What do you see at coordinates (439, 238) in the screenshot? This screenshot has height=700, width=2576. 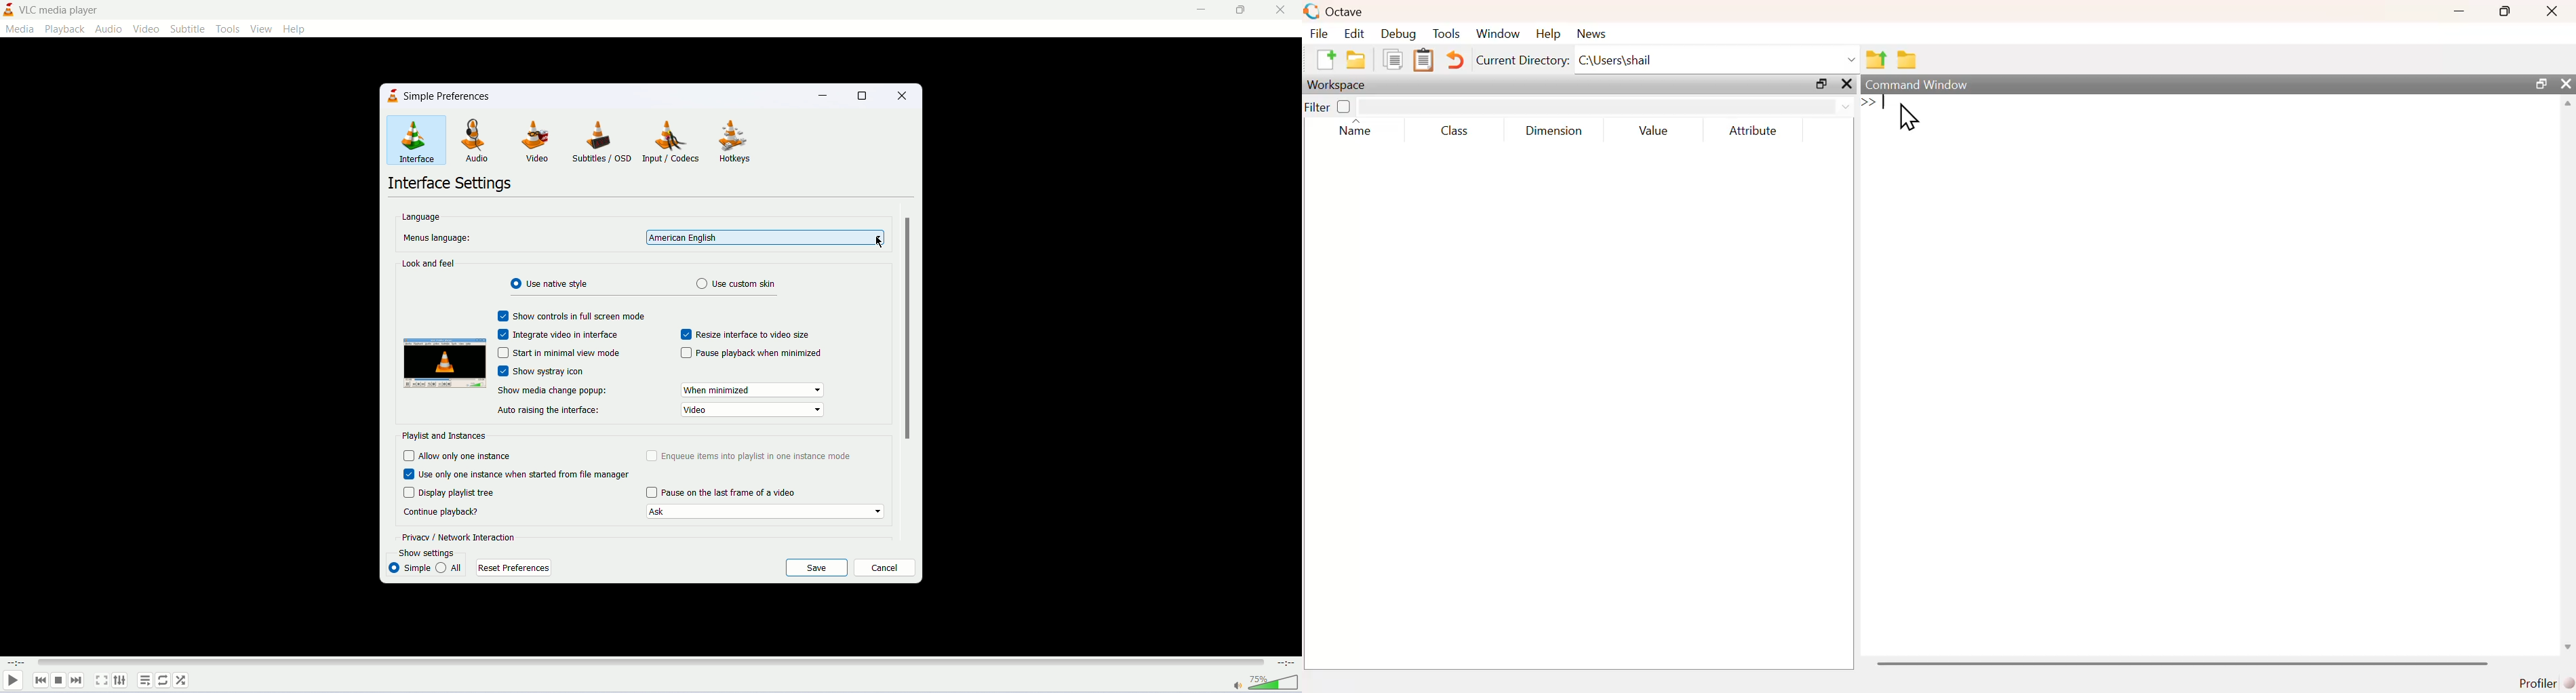 I see `menus language` at bounding box center [439, 238].